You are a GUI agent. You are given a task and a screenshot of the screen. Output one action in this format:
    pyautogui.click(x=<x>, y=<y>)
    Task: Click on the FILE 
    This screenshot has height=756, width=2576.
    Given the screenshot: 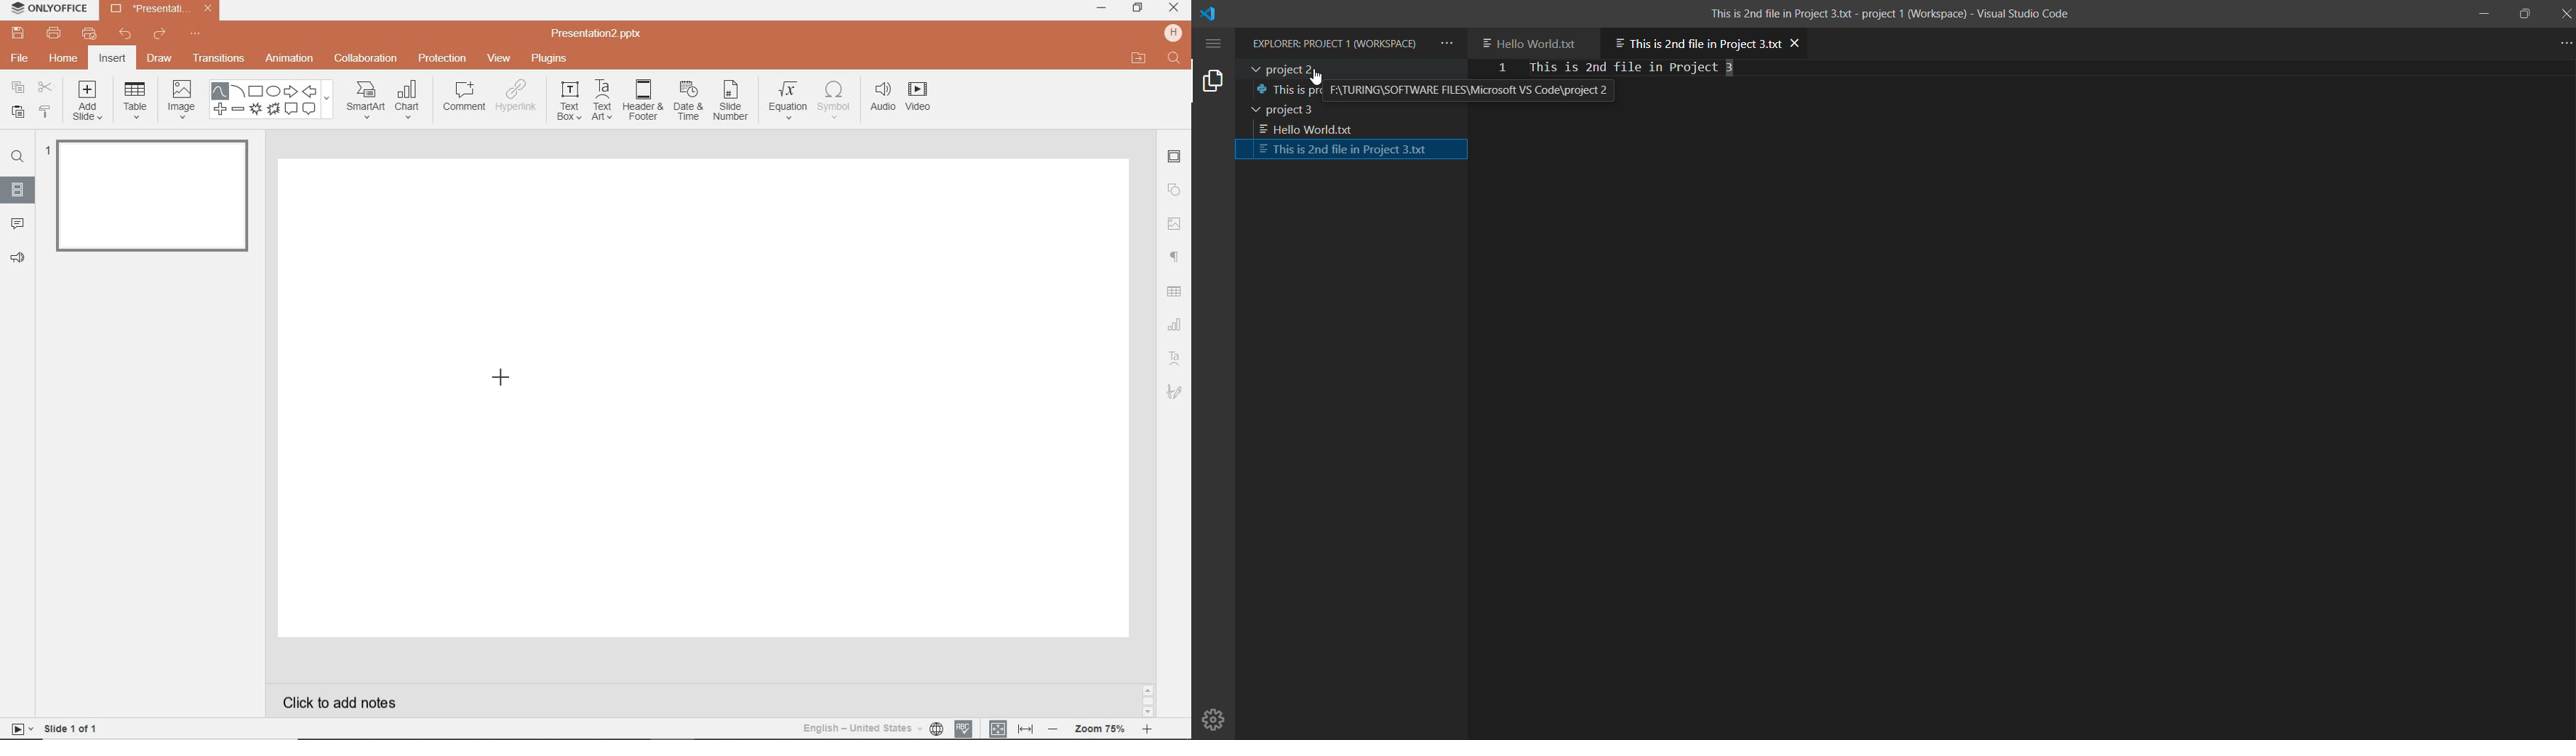 What is the action you would take?
    pyautogui.click(x=21, y=60)
    